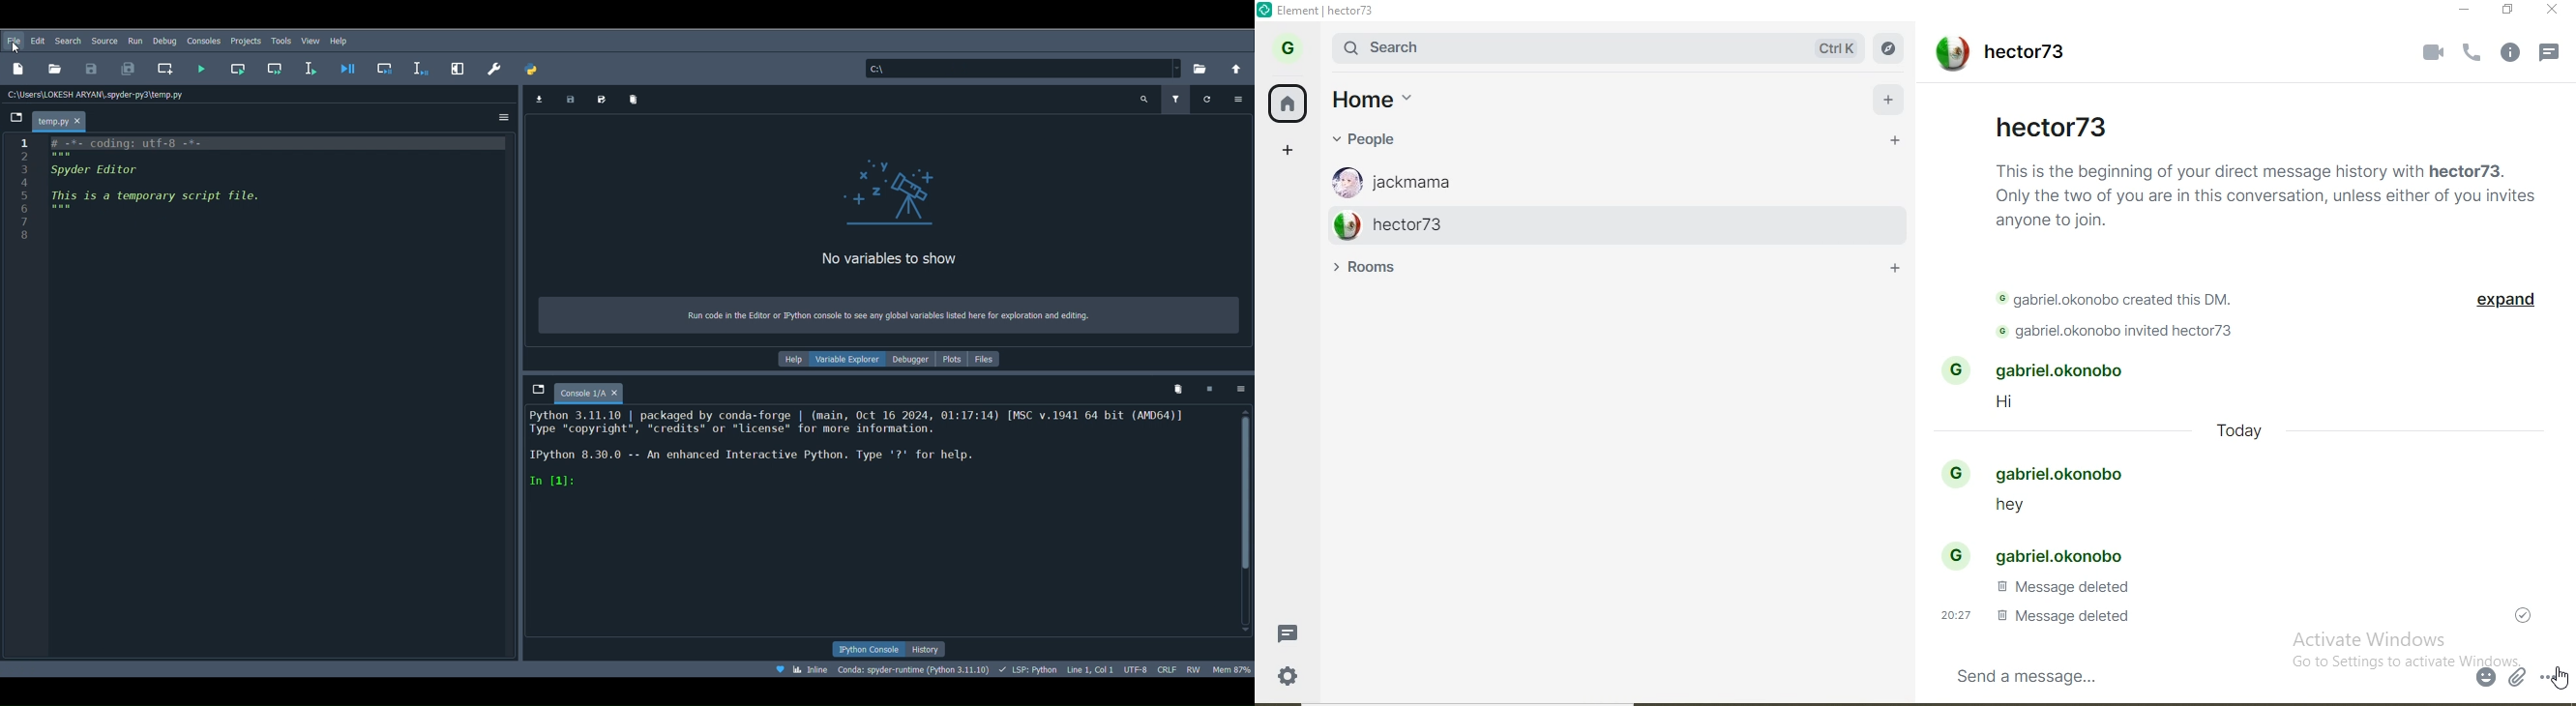  I want to click on home, so click(1387, 101).